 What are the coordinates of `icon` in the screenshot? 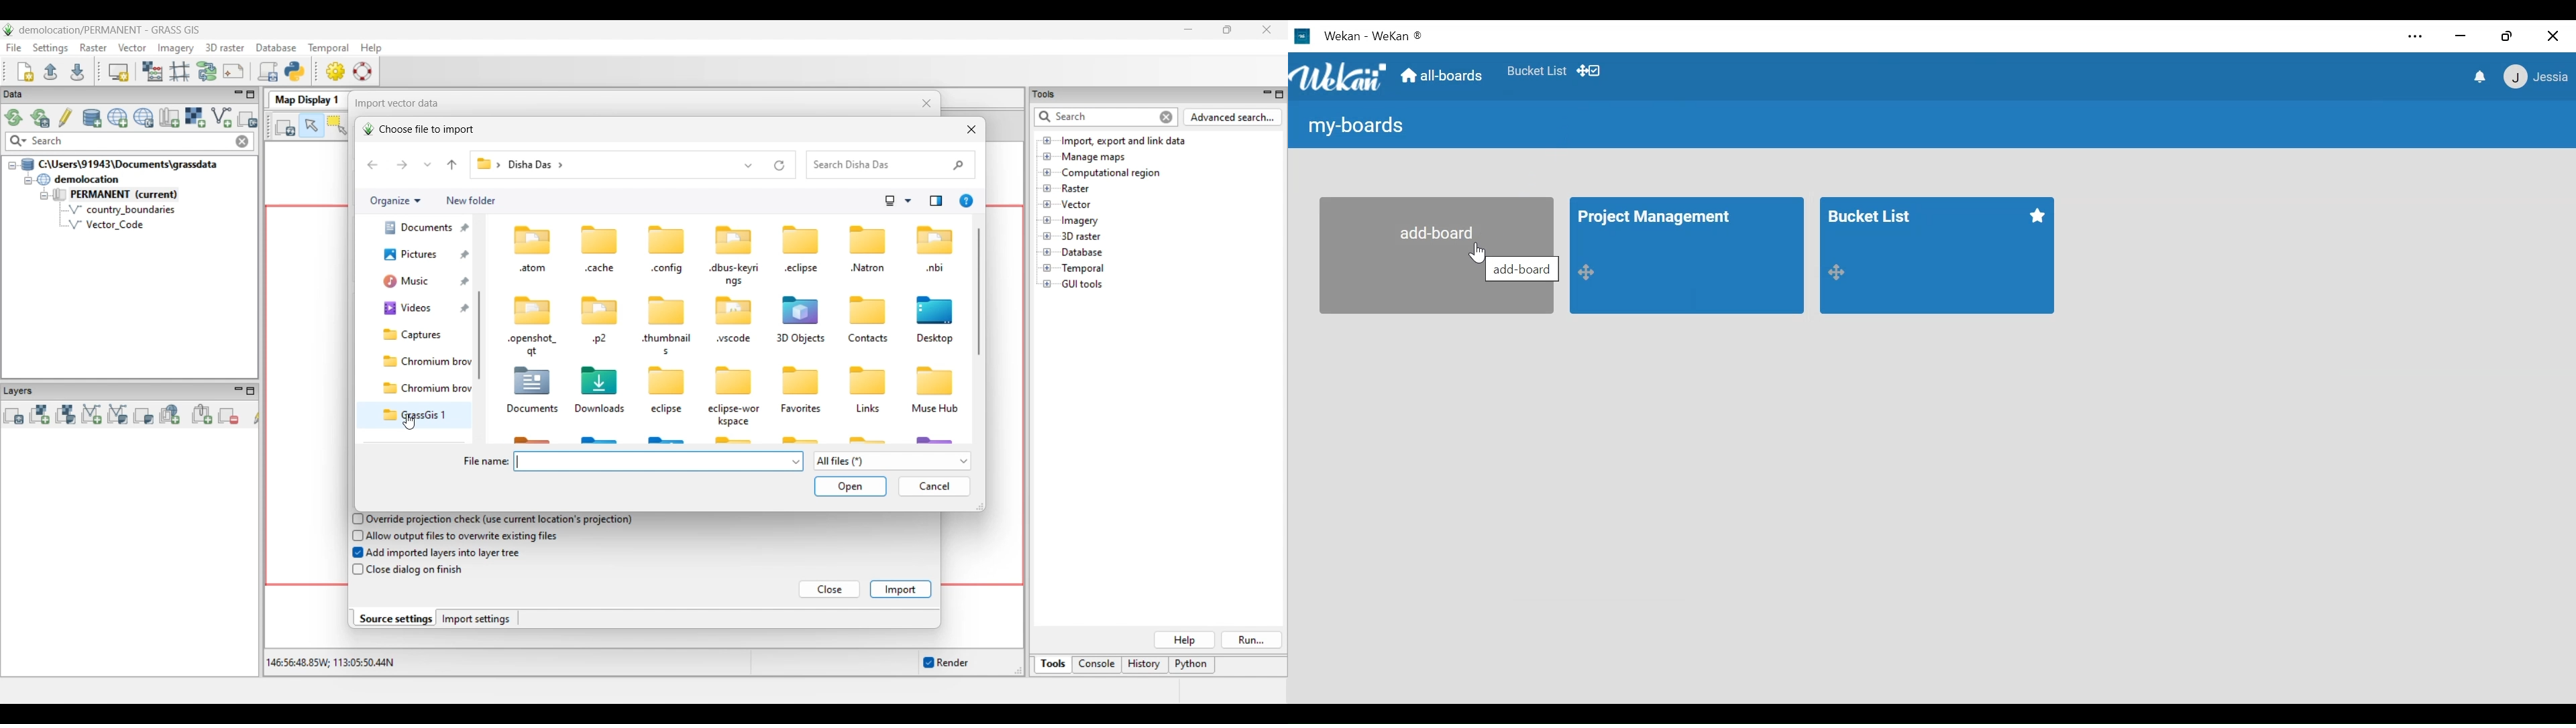 It's located at (867, 381).